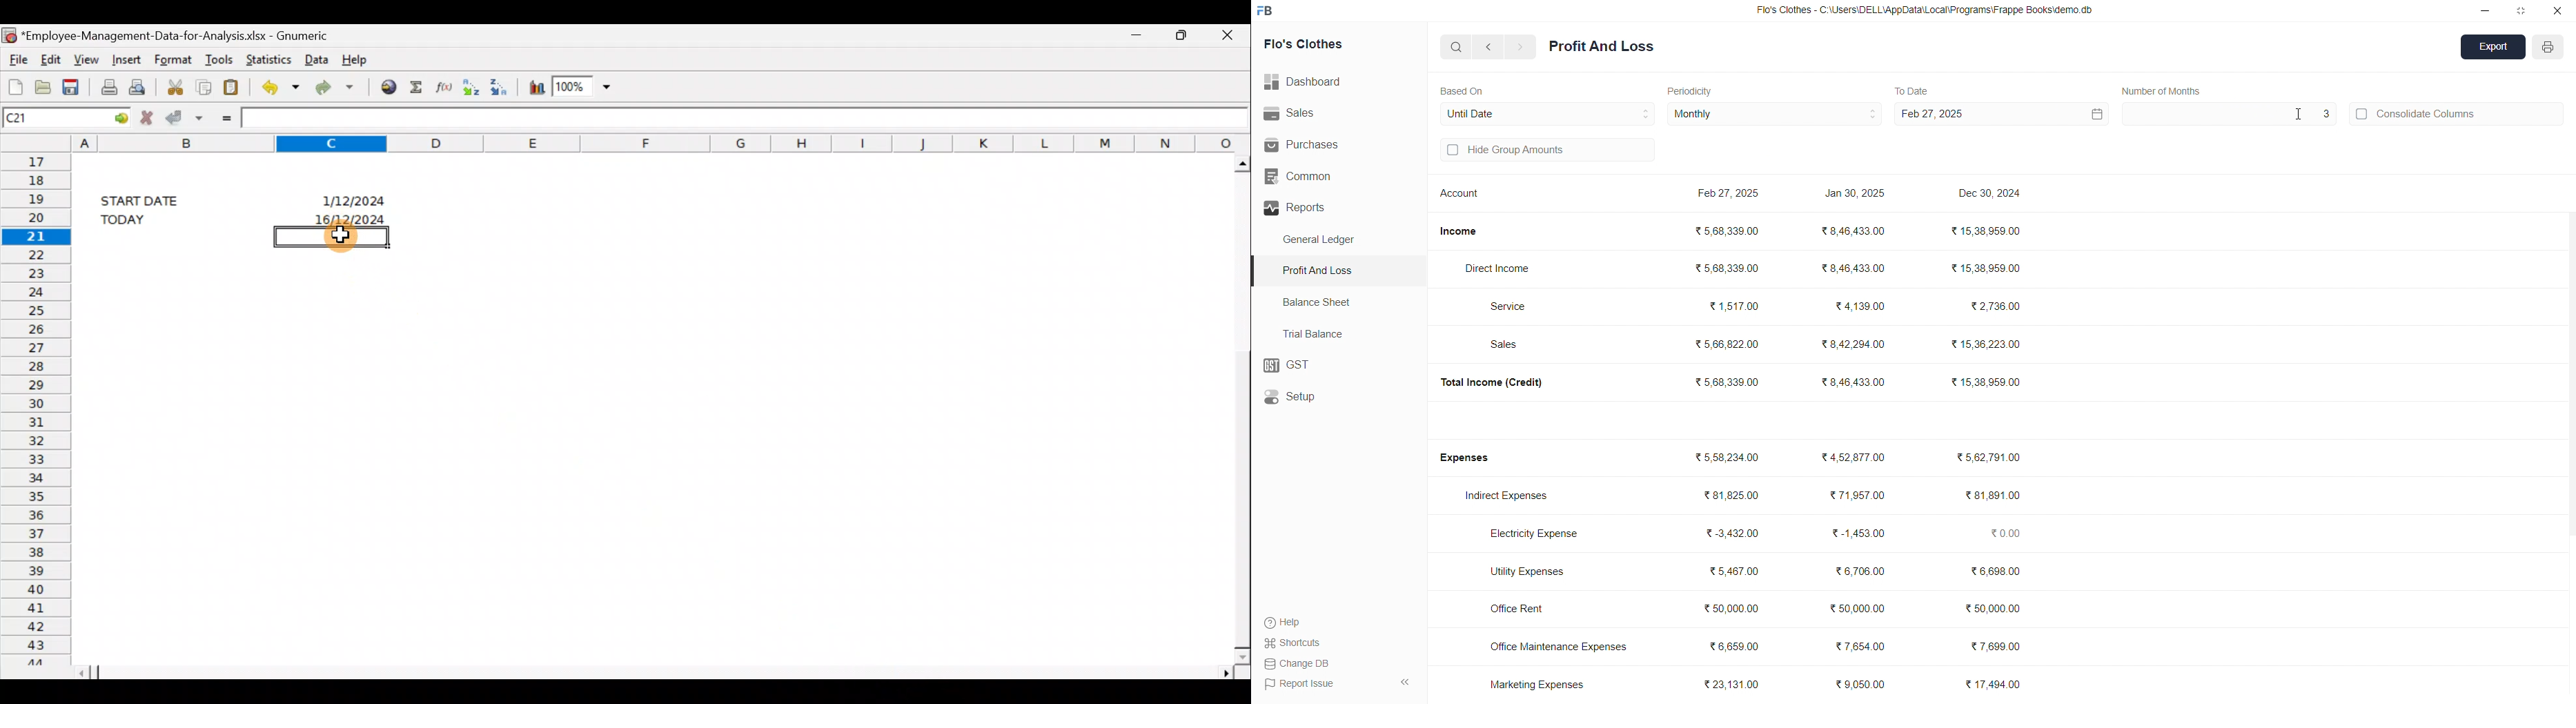  Describe the element at coordinates (1537, 684) in the screenshot. I see `Marketing Expenses` at that location.